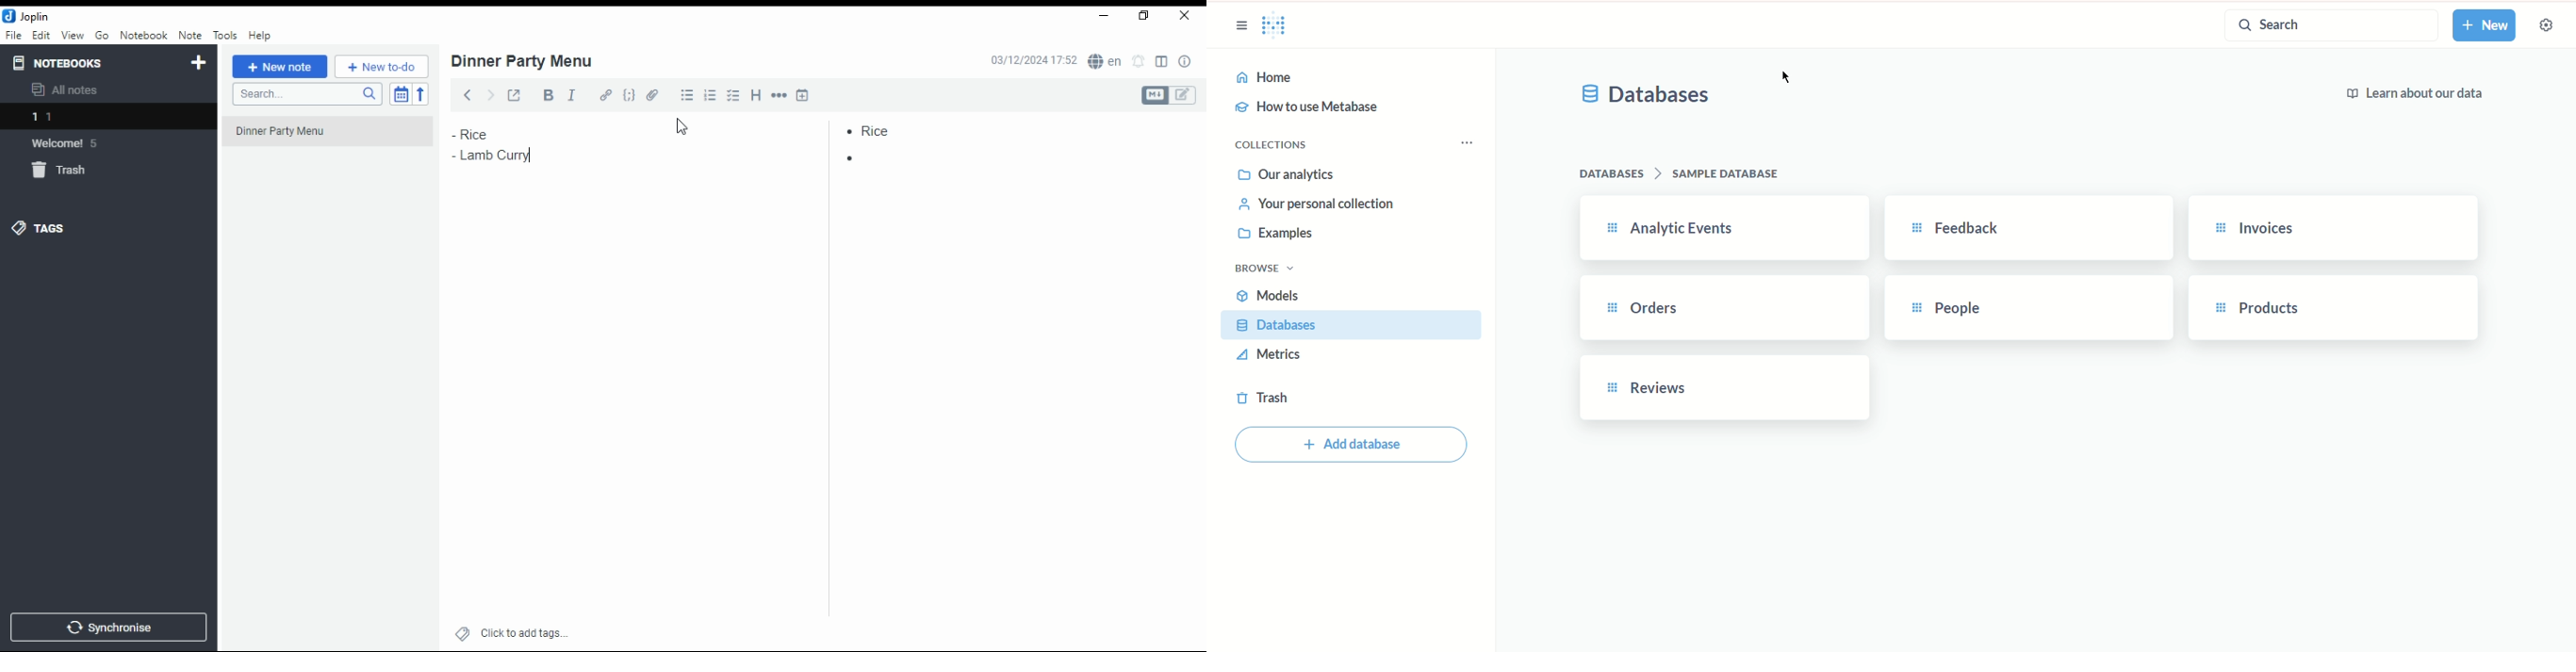 The height and width of the screenshot is (672, 2576). What do you see at coordinates (62, 171) in the screenshot?
I see `trash` at bounding box center [62, 171].